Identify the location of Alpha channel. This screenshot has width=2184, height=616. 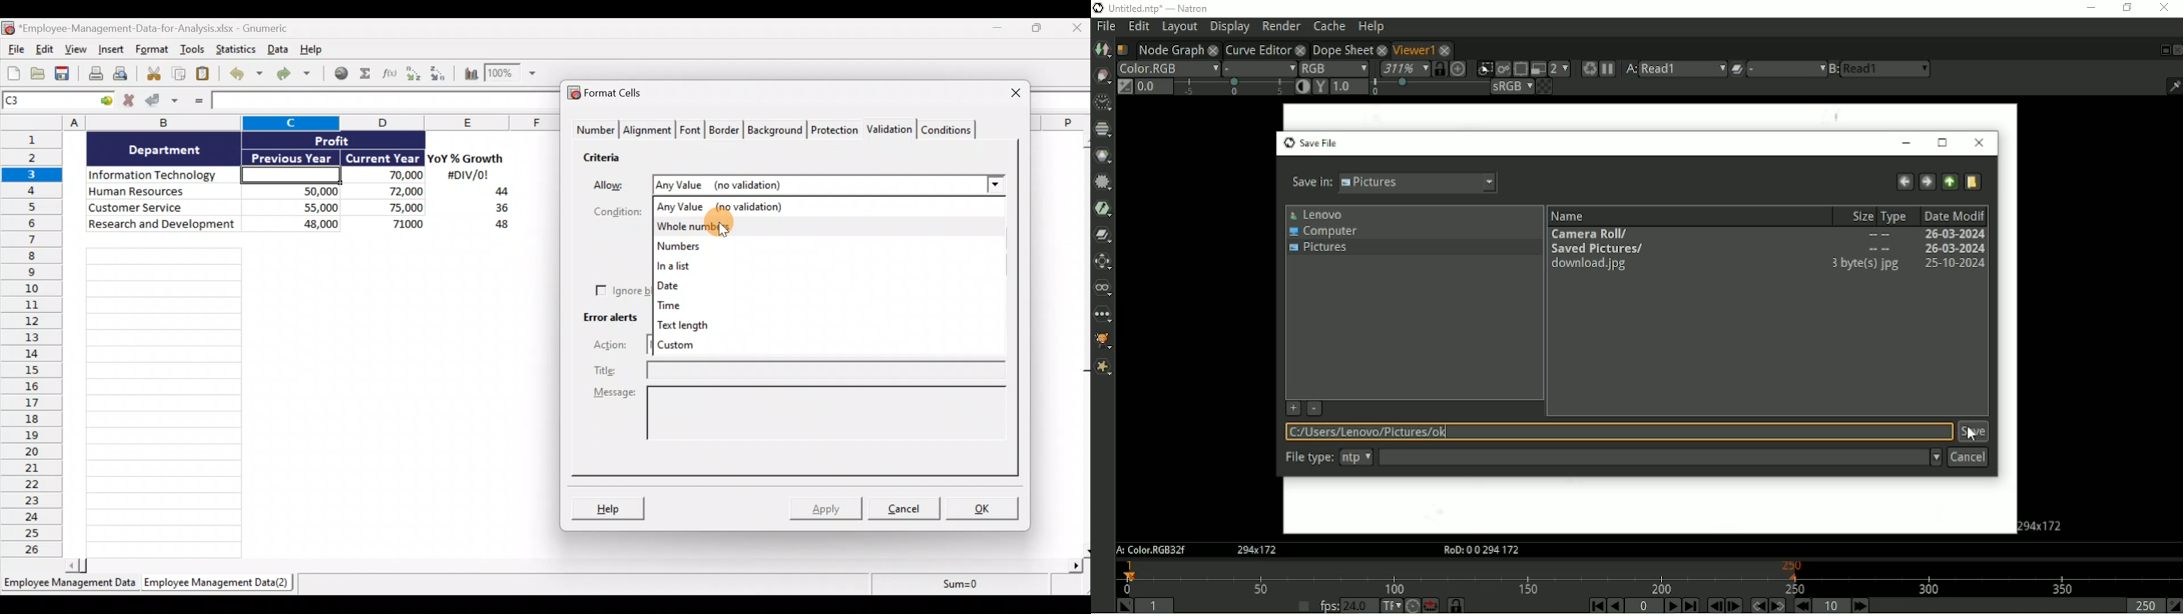
(1259, 68).